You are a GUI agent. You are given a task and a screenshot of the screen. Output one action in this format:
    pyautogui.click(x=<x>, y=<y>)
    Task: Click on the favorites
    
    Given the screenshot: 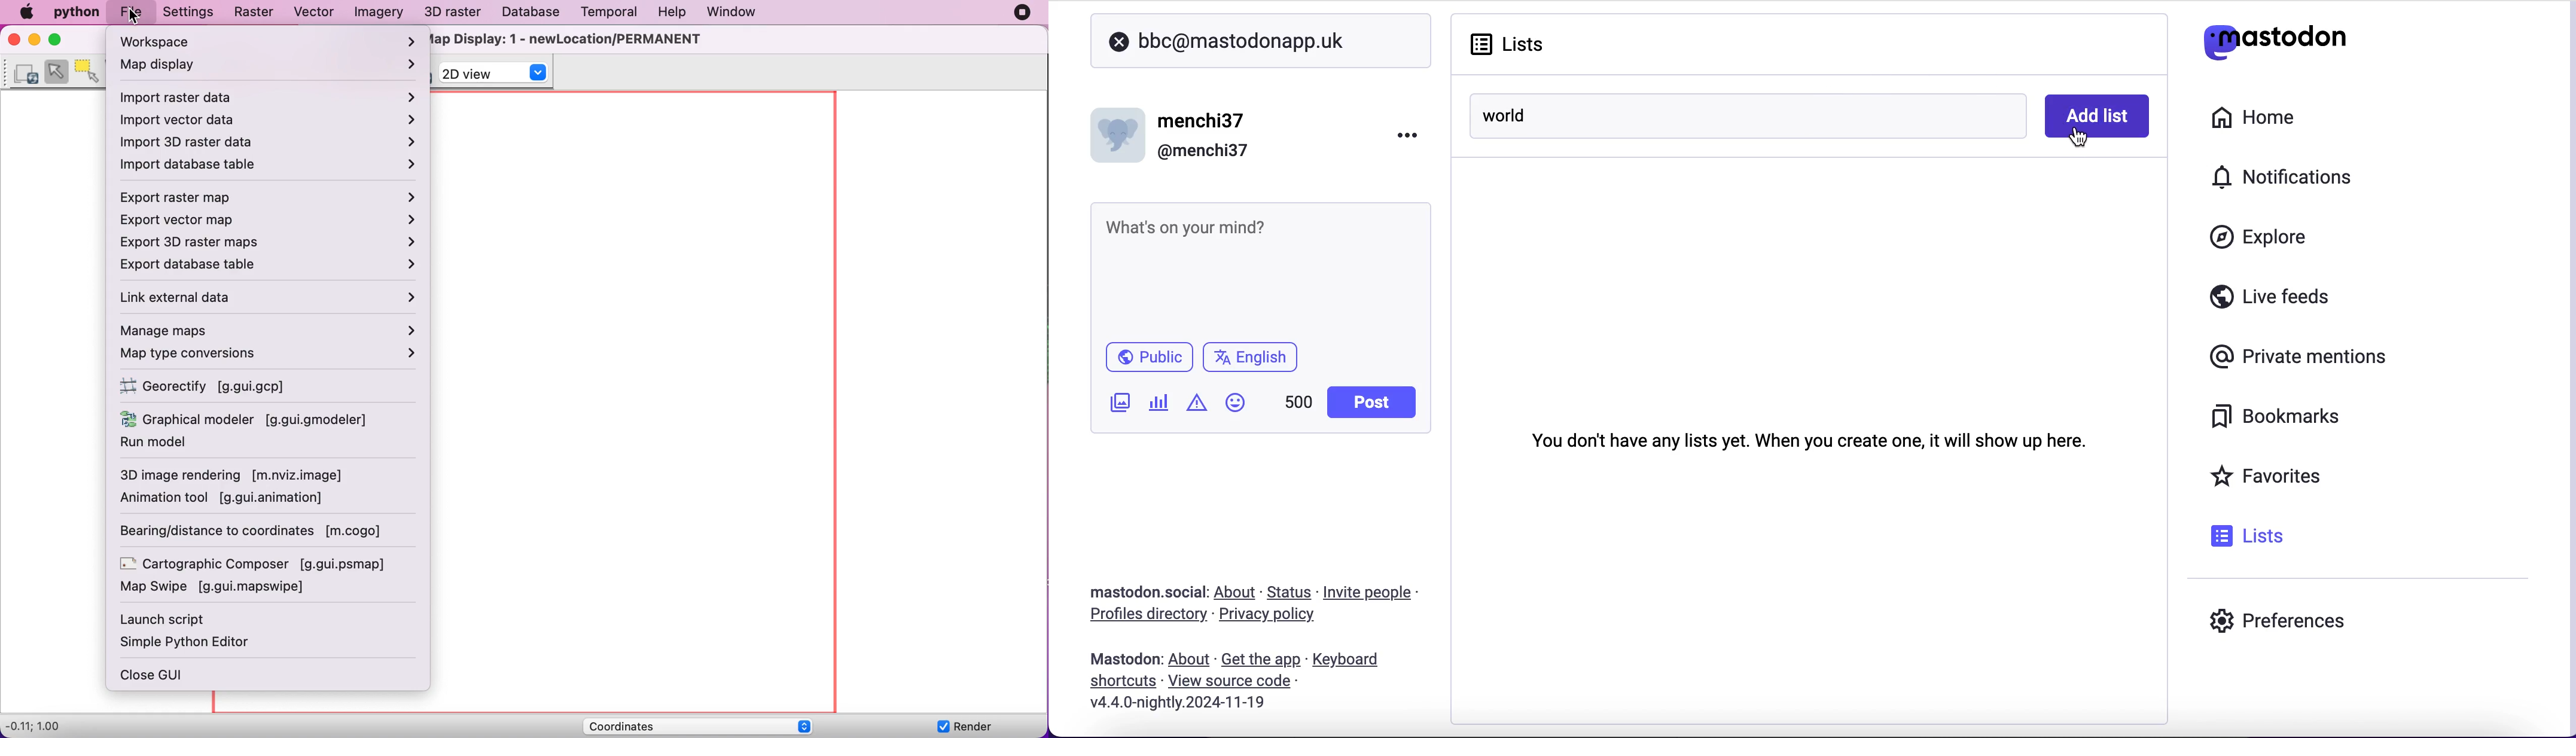 What is the action you would take?
    pyautogui.click(x=2270, y=478)
    